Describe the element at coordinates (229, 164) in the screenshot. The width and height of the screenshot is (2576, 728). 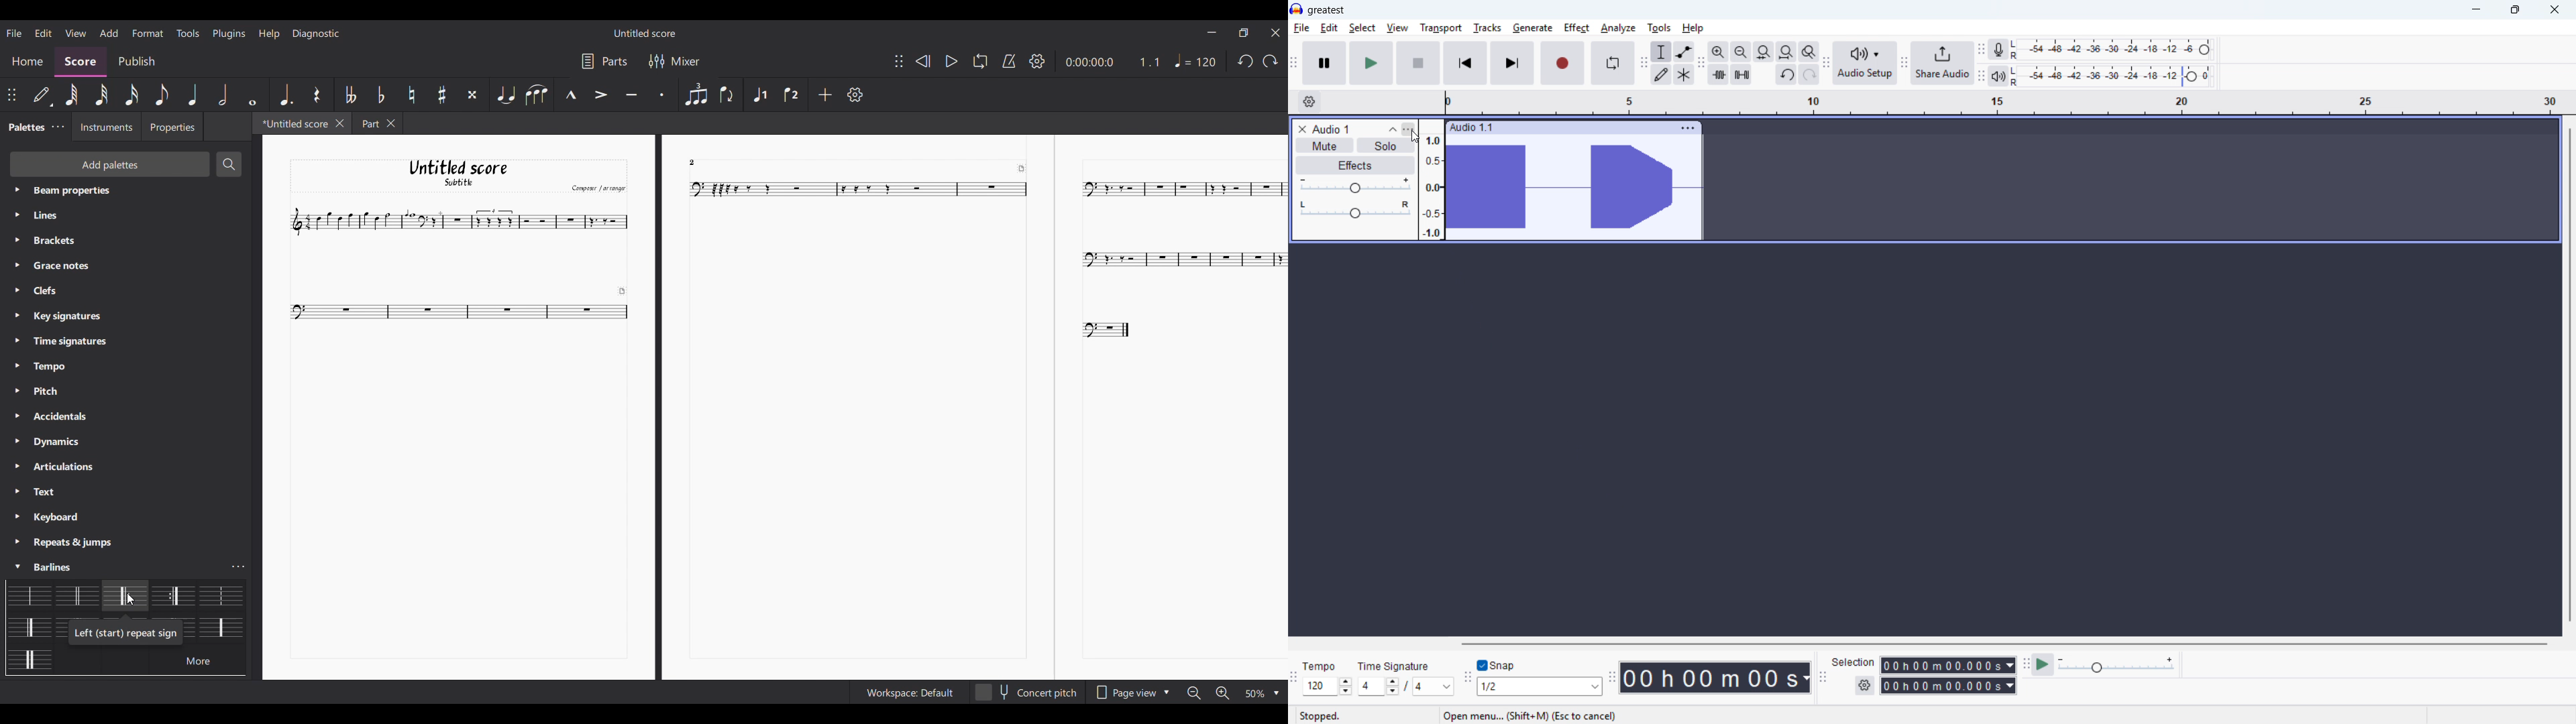
I see `Search` at that location.